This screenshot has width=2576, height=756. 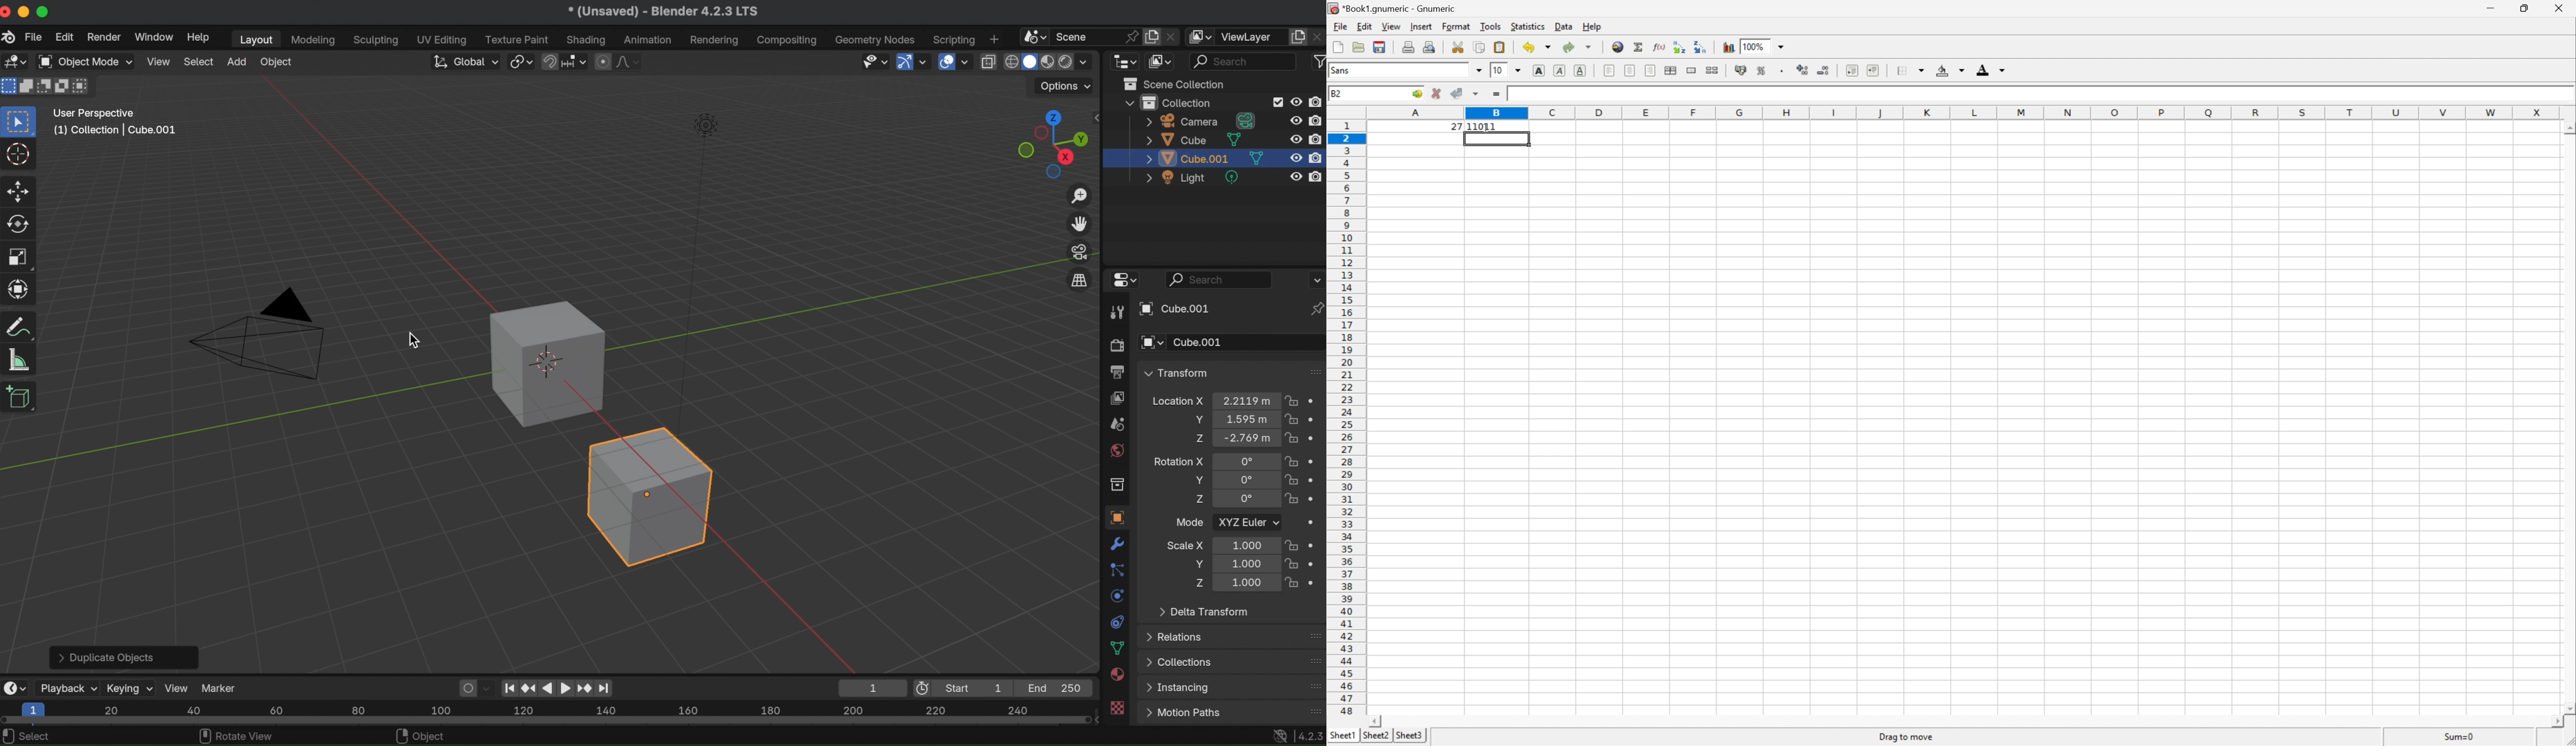 What do you see at coordinates (376, 41) in the screenshot?
I see `sculpting` at bounding box center [376, 41].